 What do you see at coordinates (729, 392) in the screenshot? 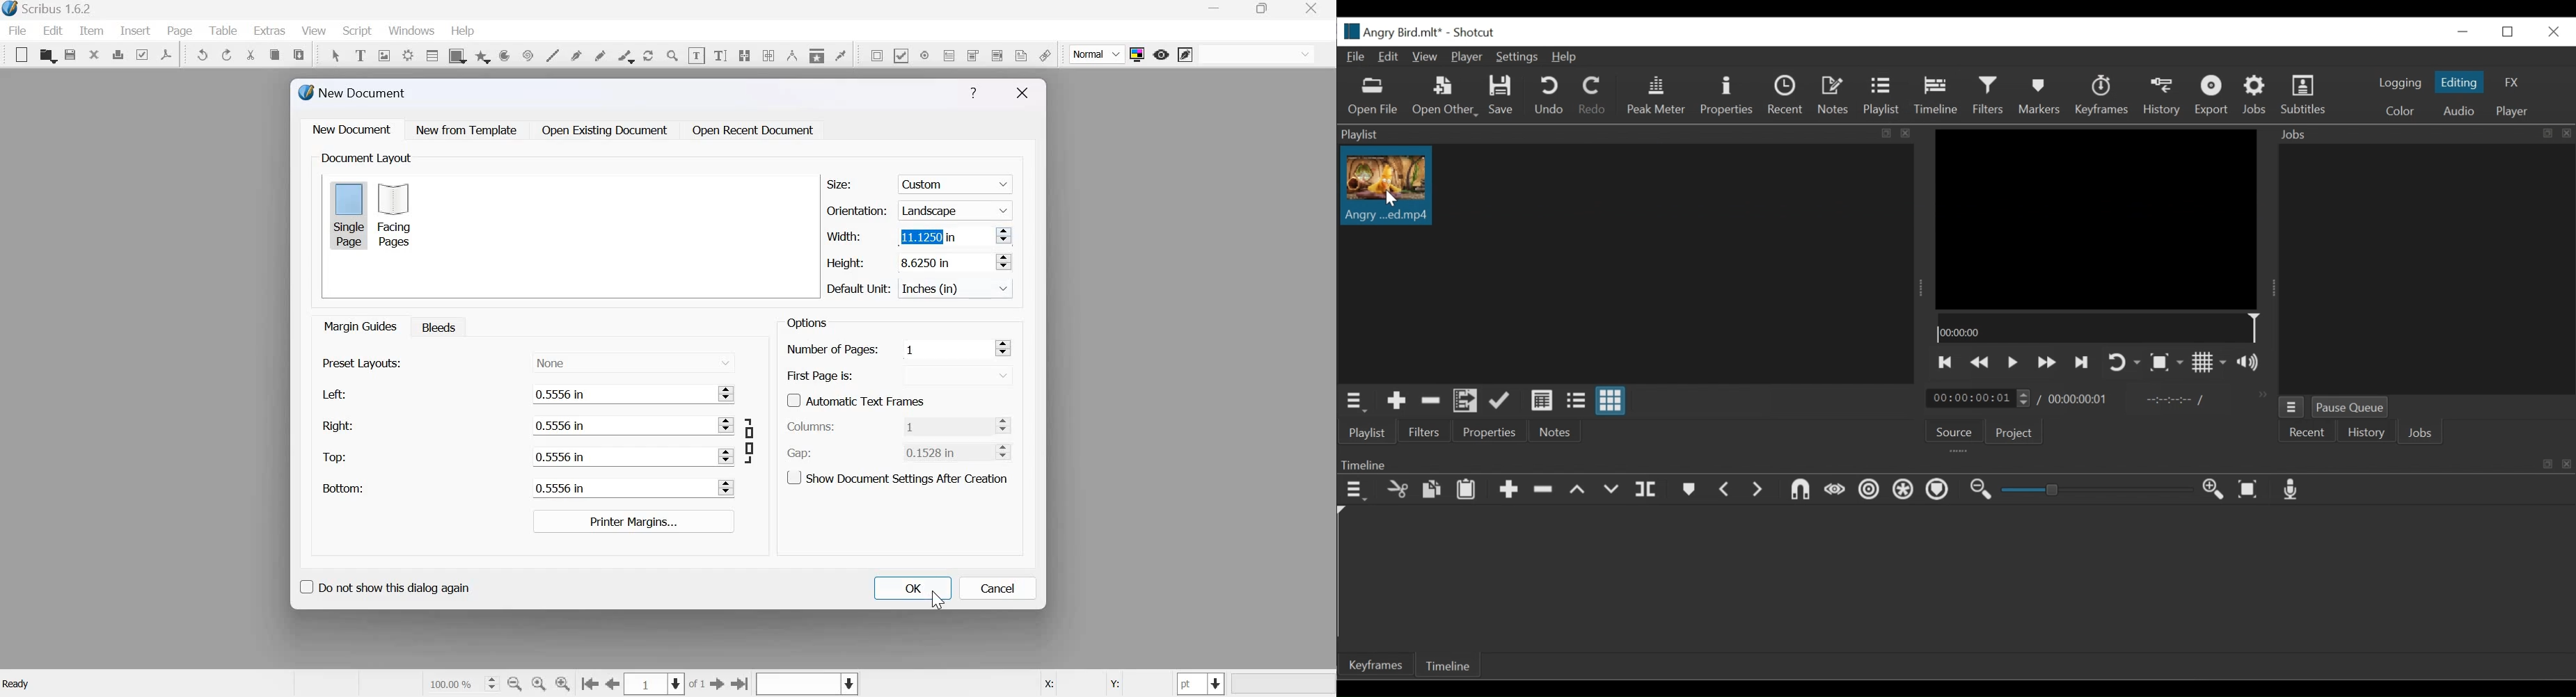
I see `Increase and Decrease` at bounding box center [729, 392].